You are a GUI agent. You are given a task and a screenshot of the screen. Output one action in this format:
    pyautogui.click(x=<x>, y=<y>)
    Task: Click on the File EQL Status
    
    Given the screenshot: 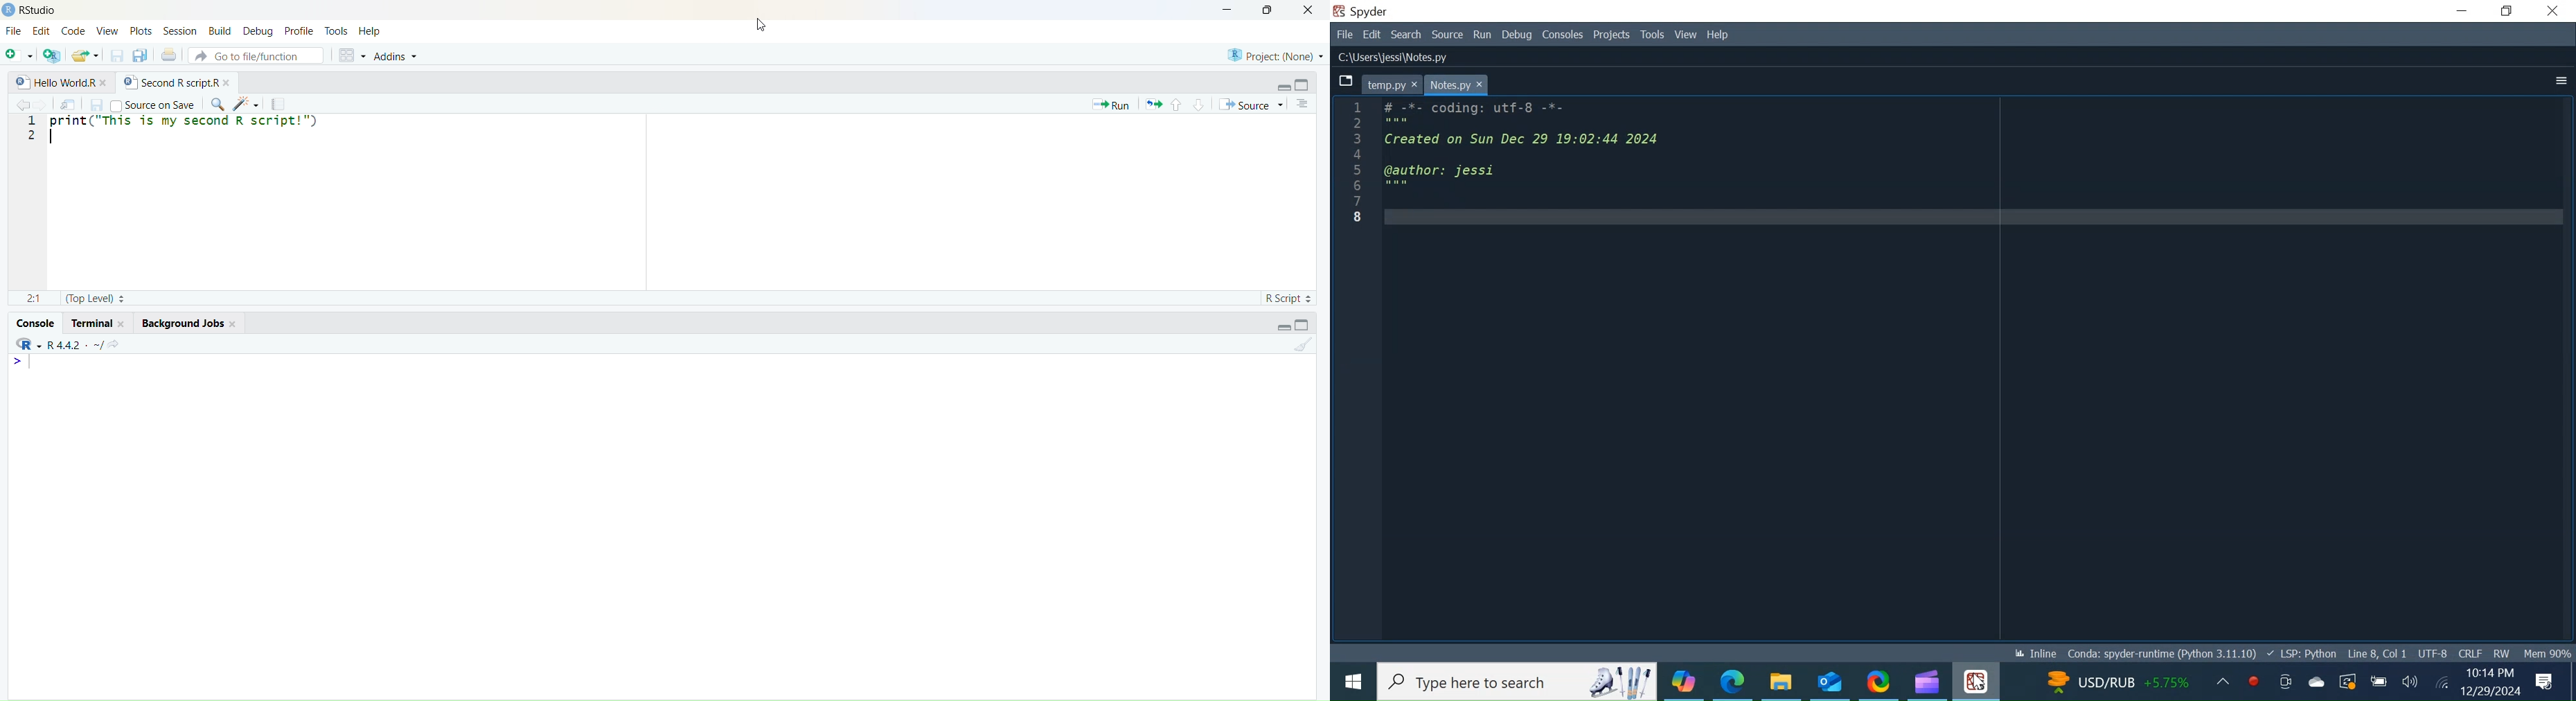 What is the action you would take?
    pyautogui.click(x=2469, y=653)
    